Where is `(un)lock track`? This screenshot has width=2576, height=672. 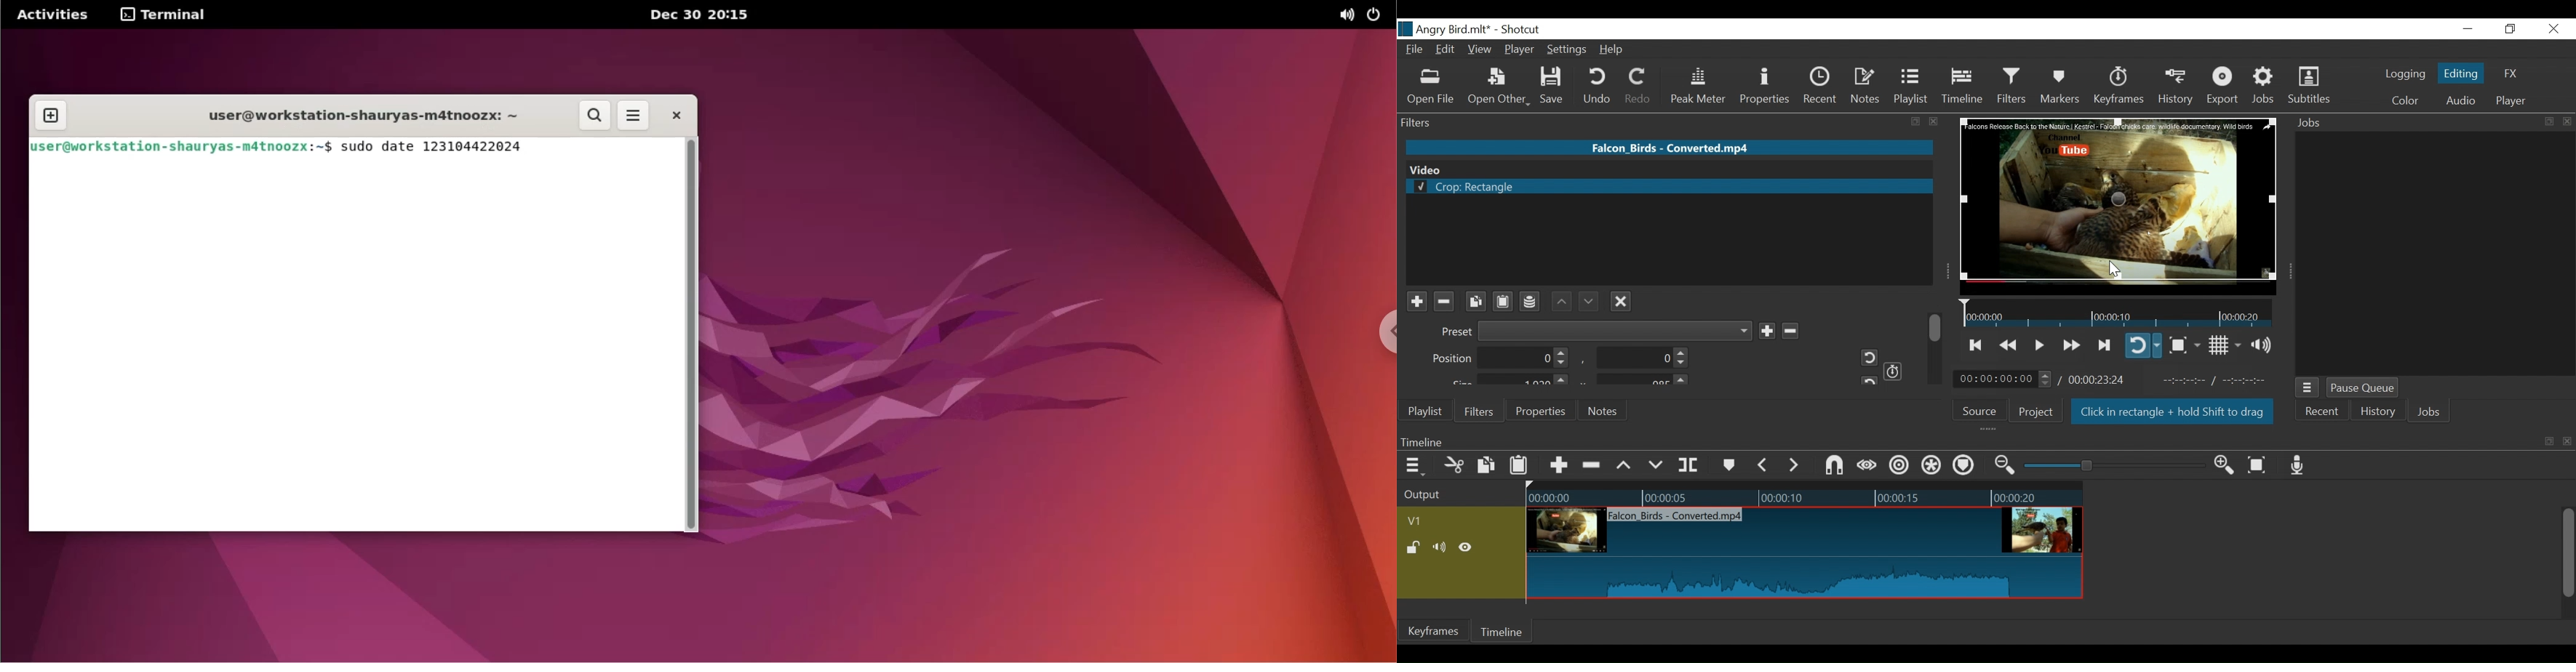
(un)lock track is located at coordinates (1416, 548).